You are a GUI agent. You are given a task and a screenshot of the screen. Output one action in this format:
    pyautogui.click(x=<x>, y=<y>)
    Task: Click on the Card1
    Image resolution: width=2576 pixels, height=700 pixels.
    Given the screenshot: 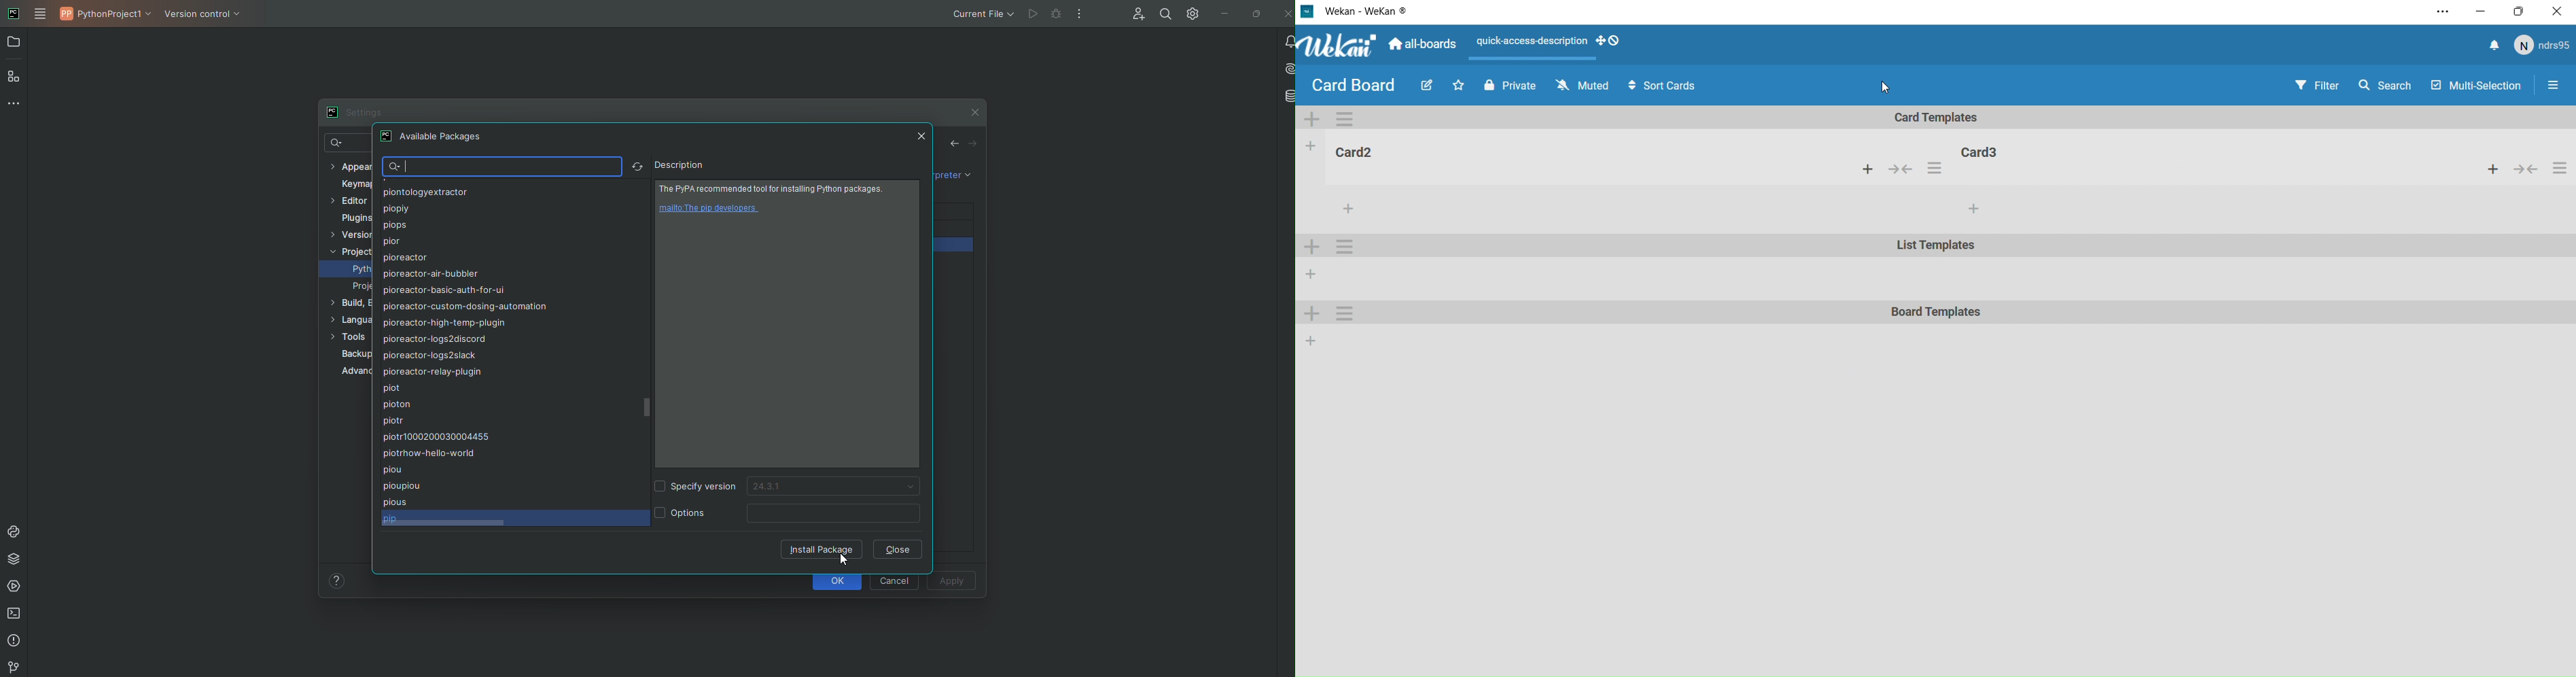 What is the action you would take?
    pyautogui.click(x=1355, y=152)
    